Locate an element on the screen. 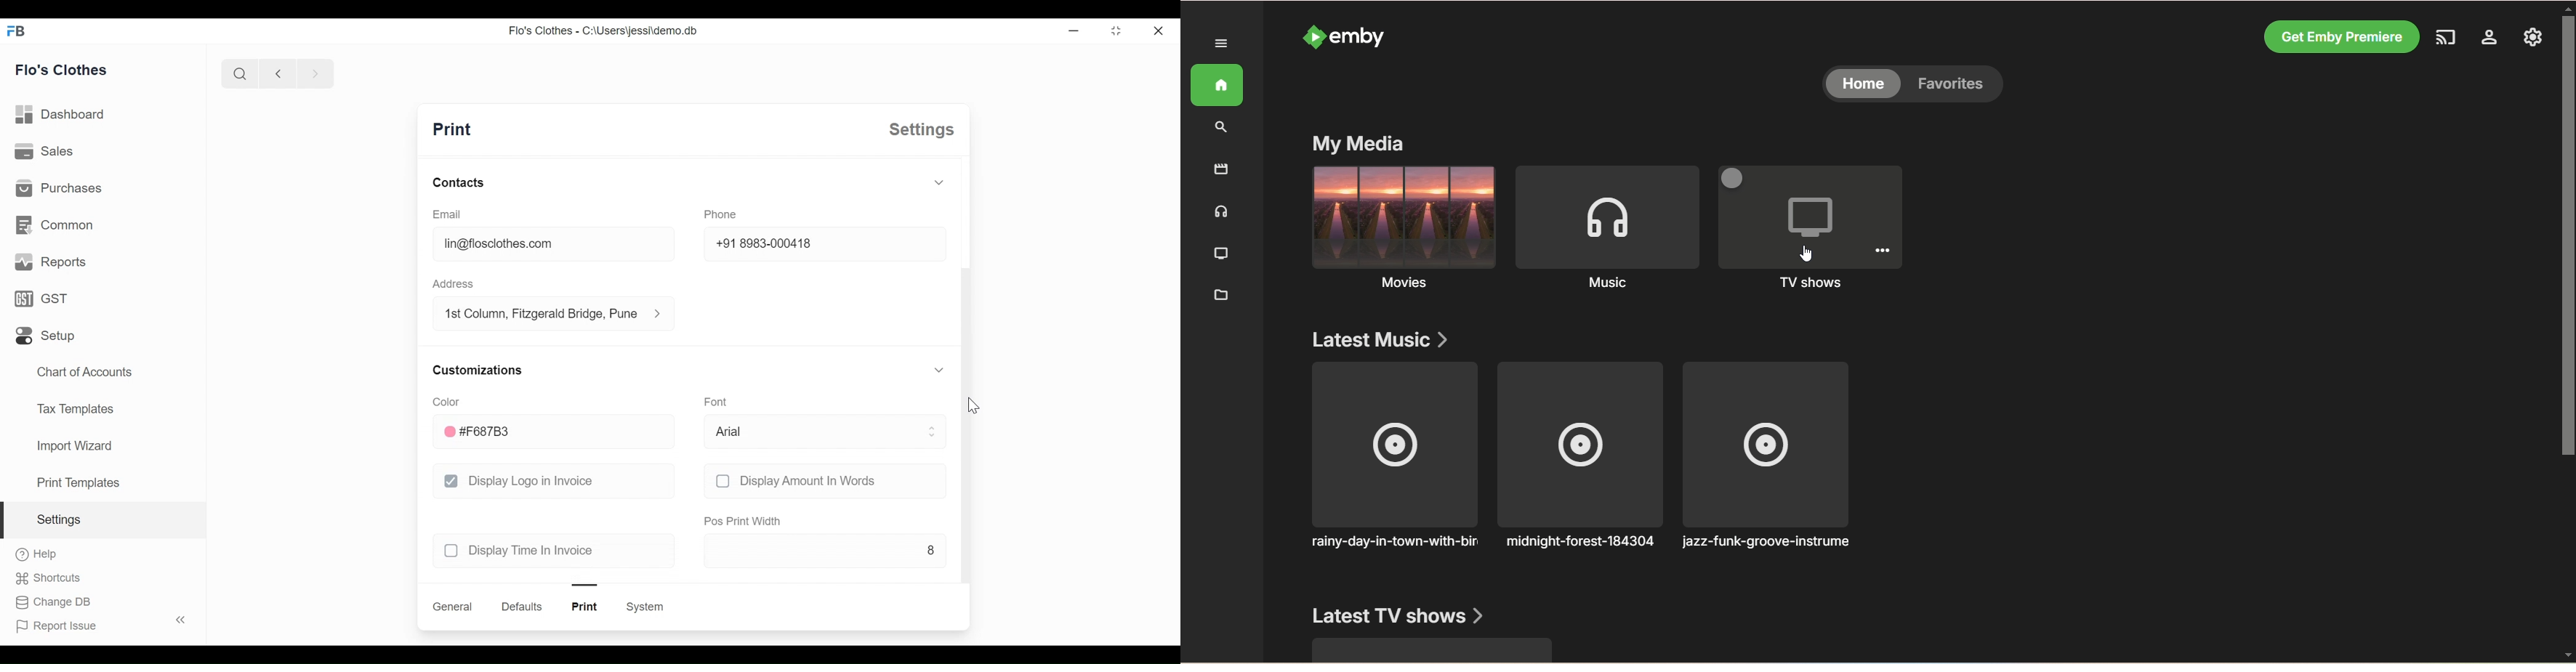  settings is located at coordinates (58, 520).